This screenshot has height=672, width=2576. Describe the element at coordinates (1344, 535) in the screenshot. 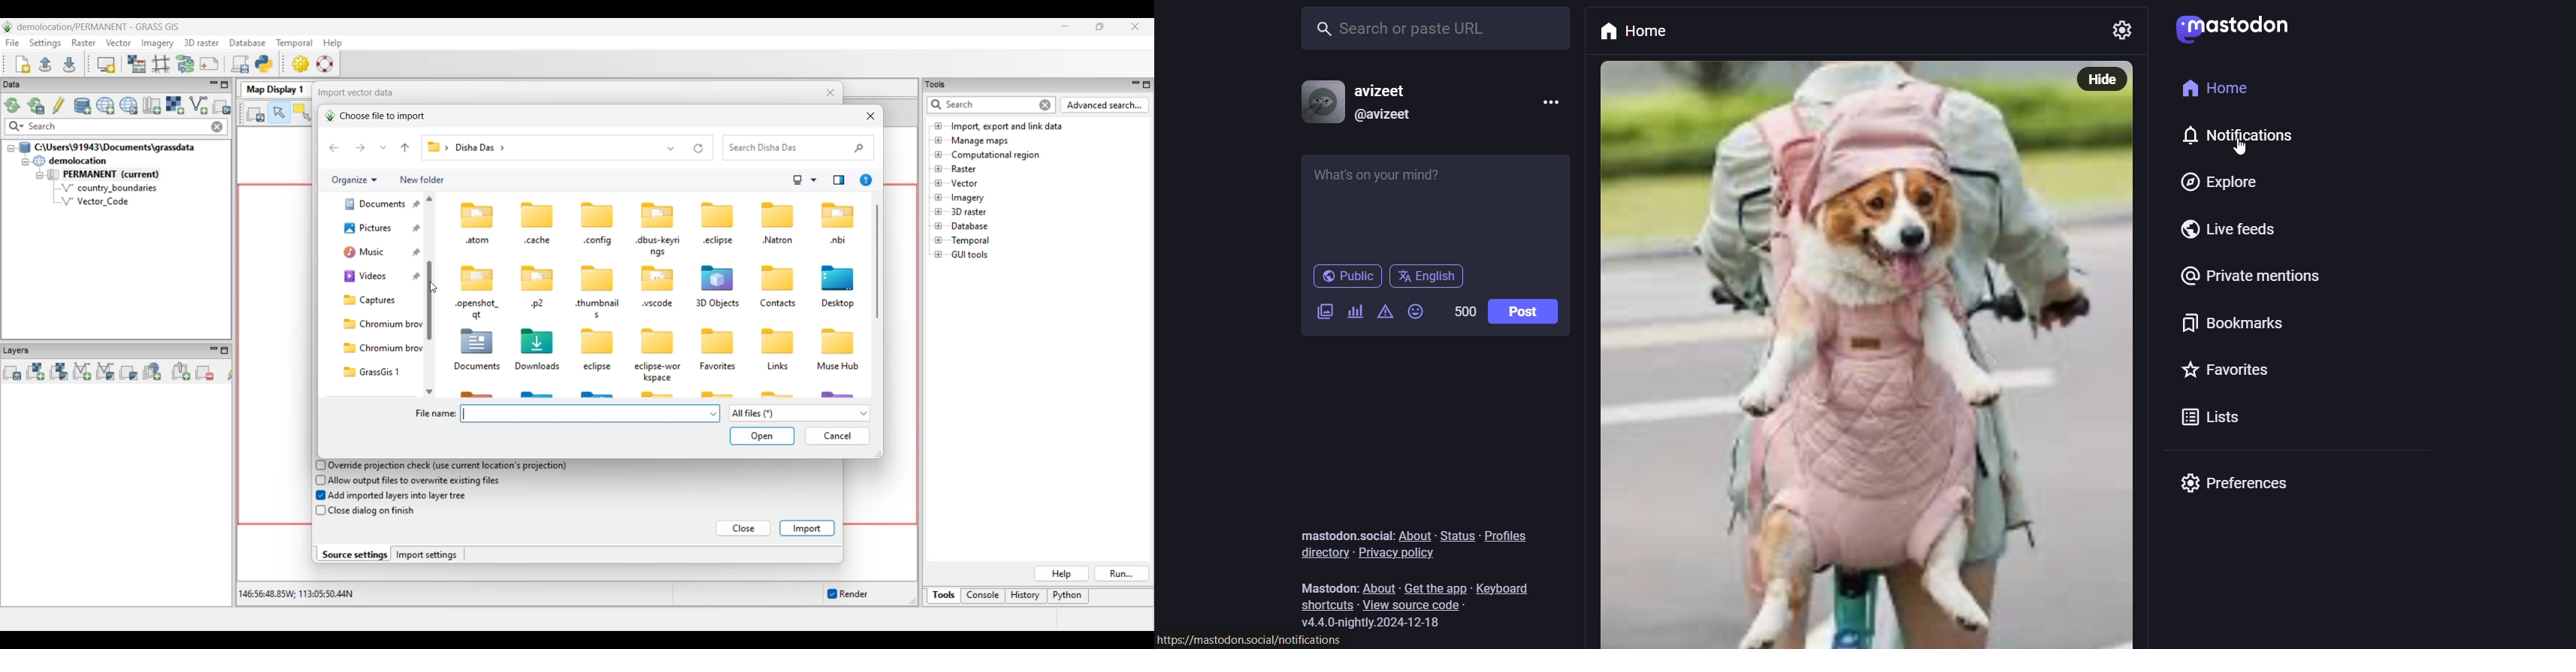

I see `text` at that location.